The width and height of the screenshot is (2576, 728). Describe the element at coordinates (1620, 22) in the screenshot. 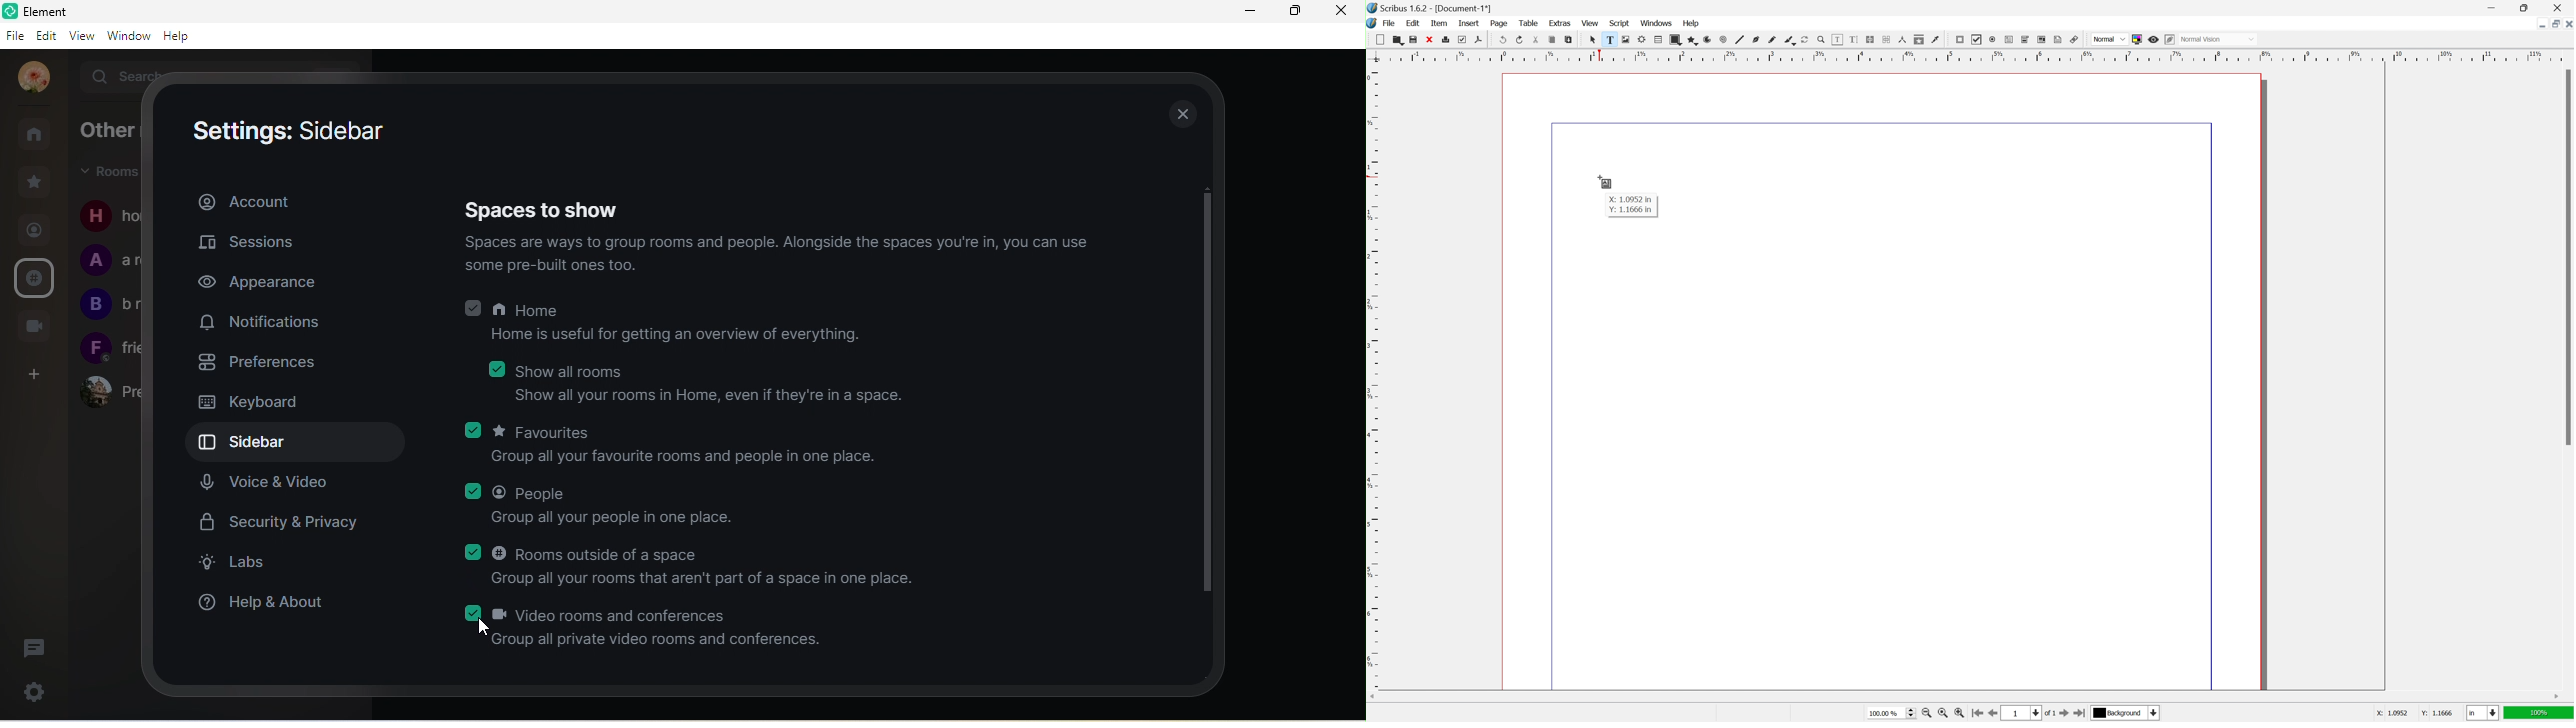

I see `script` at that location.